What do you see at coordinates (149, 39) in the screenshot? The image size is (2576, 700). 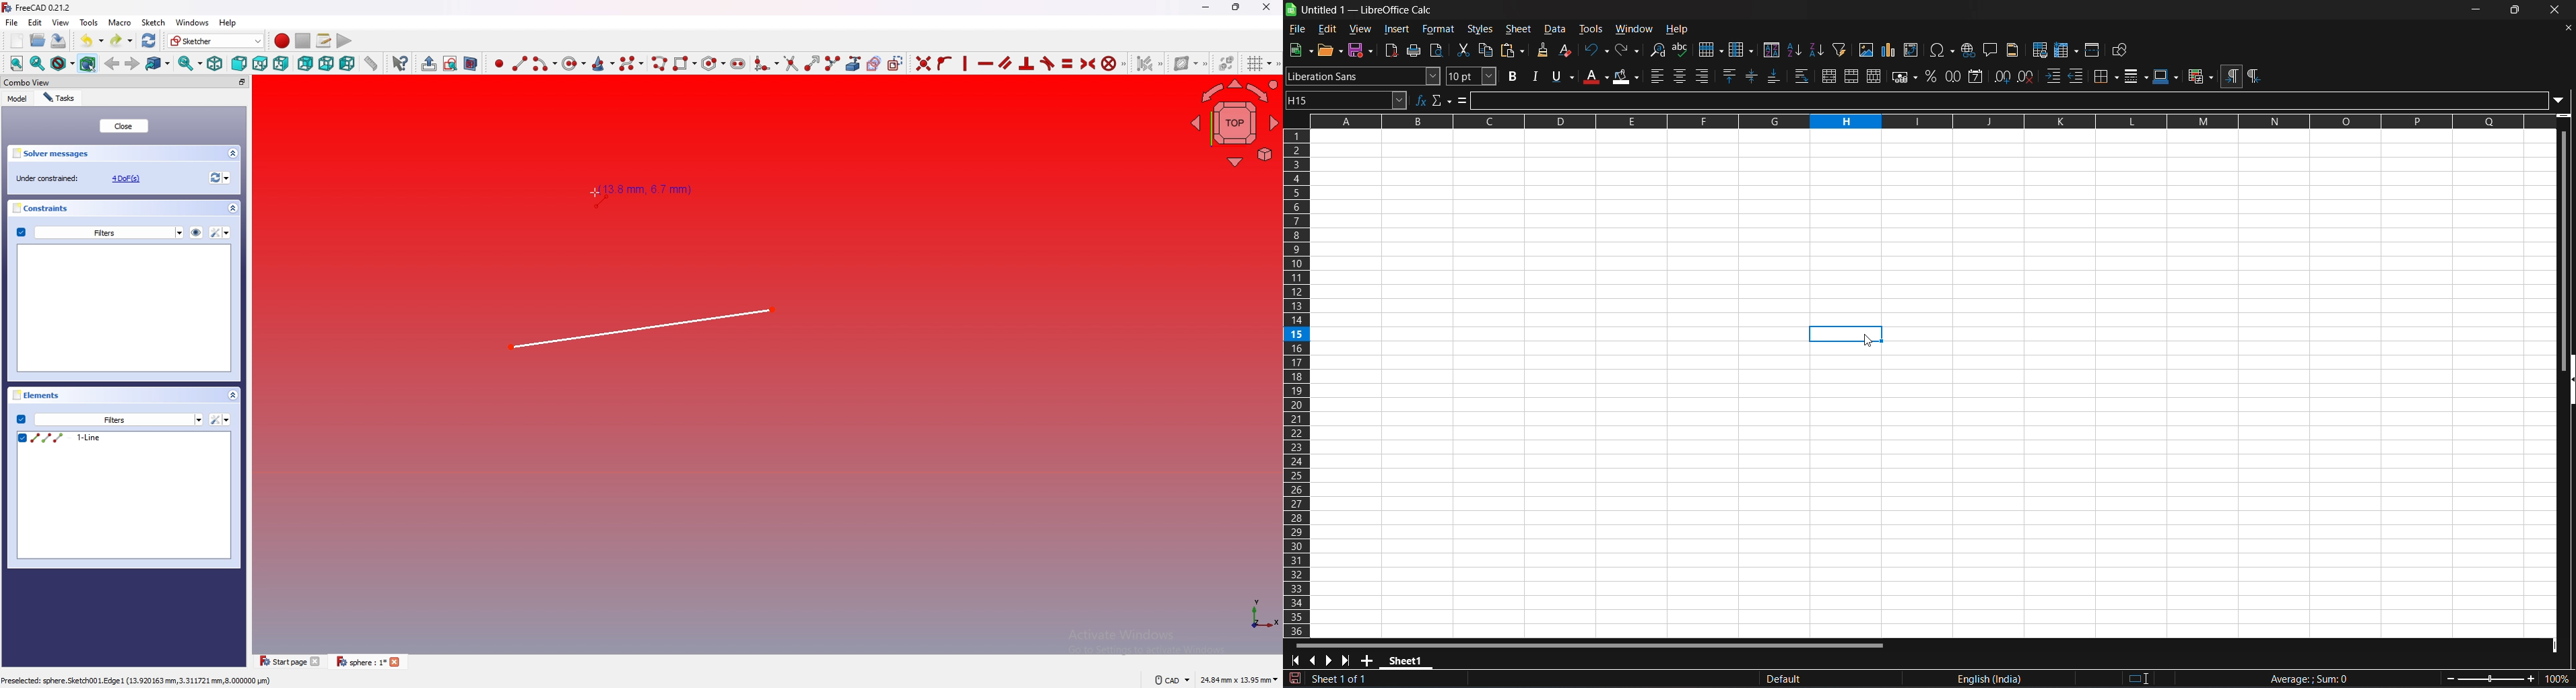 I see `Refresh` at bounding box center [149, 39].